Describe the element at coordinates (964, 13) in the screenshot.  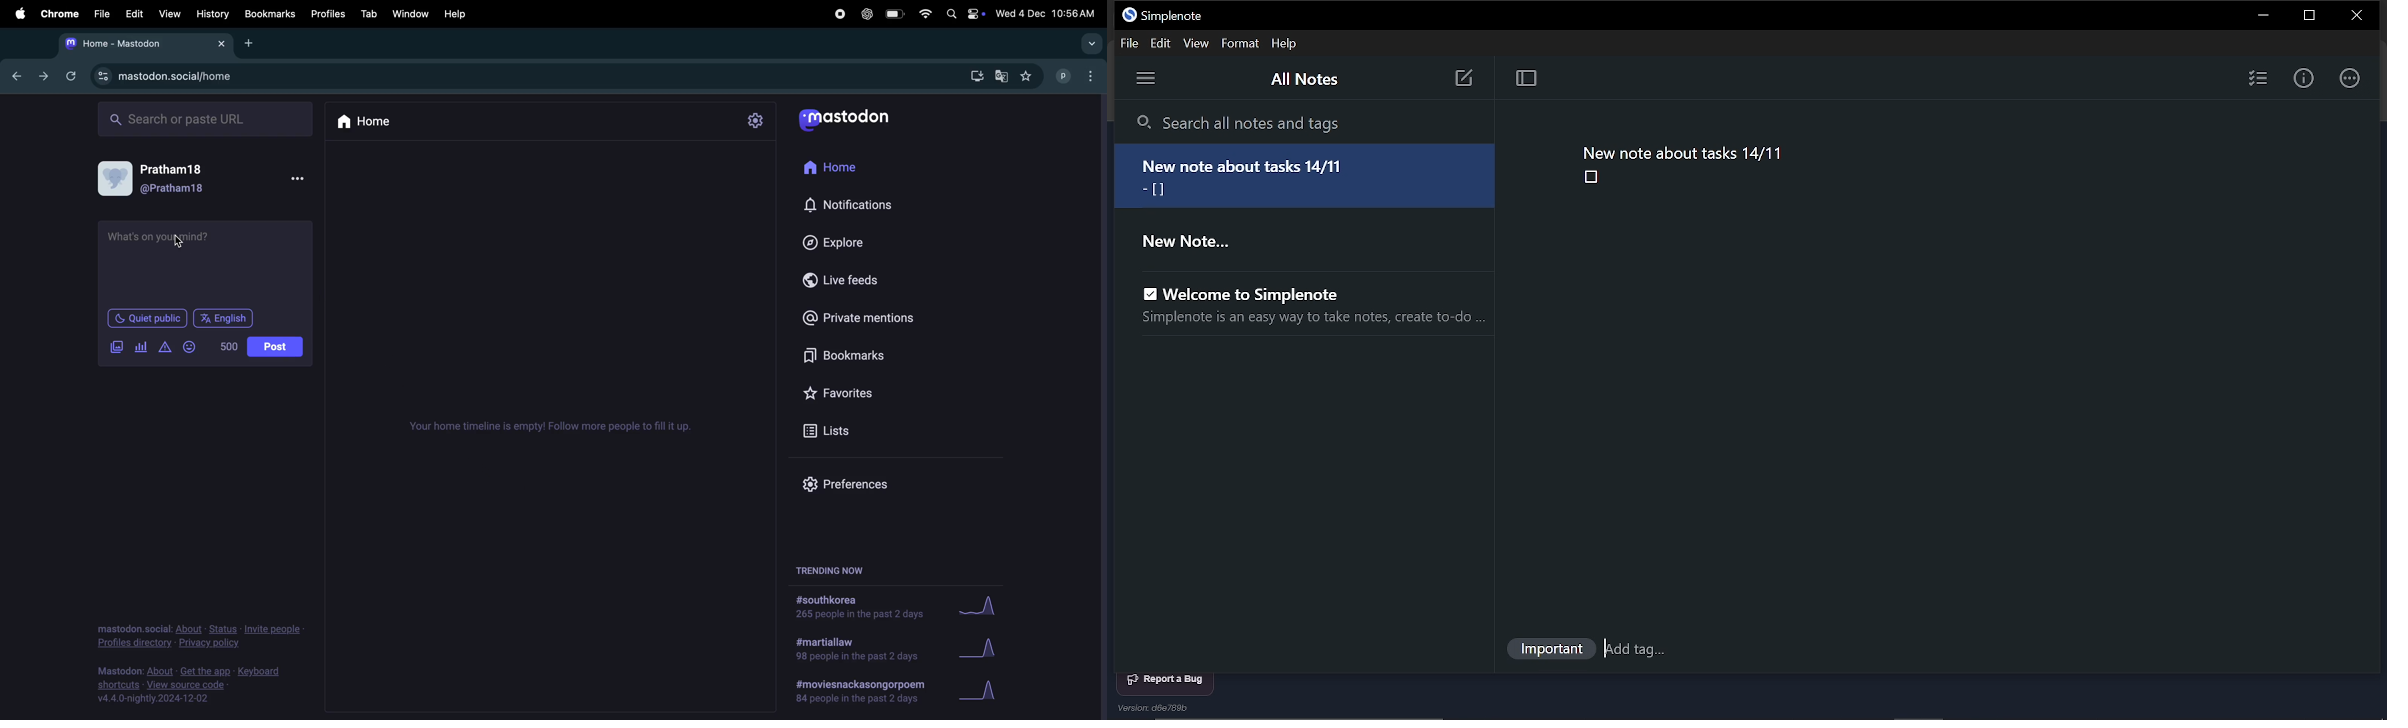
I see `apple widgets` at that location.